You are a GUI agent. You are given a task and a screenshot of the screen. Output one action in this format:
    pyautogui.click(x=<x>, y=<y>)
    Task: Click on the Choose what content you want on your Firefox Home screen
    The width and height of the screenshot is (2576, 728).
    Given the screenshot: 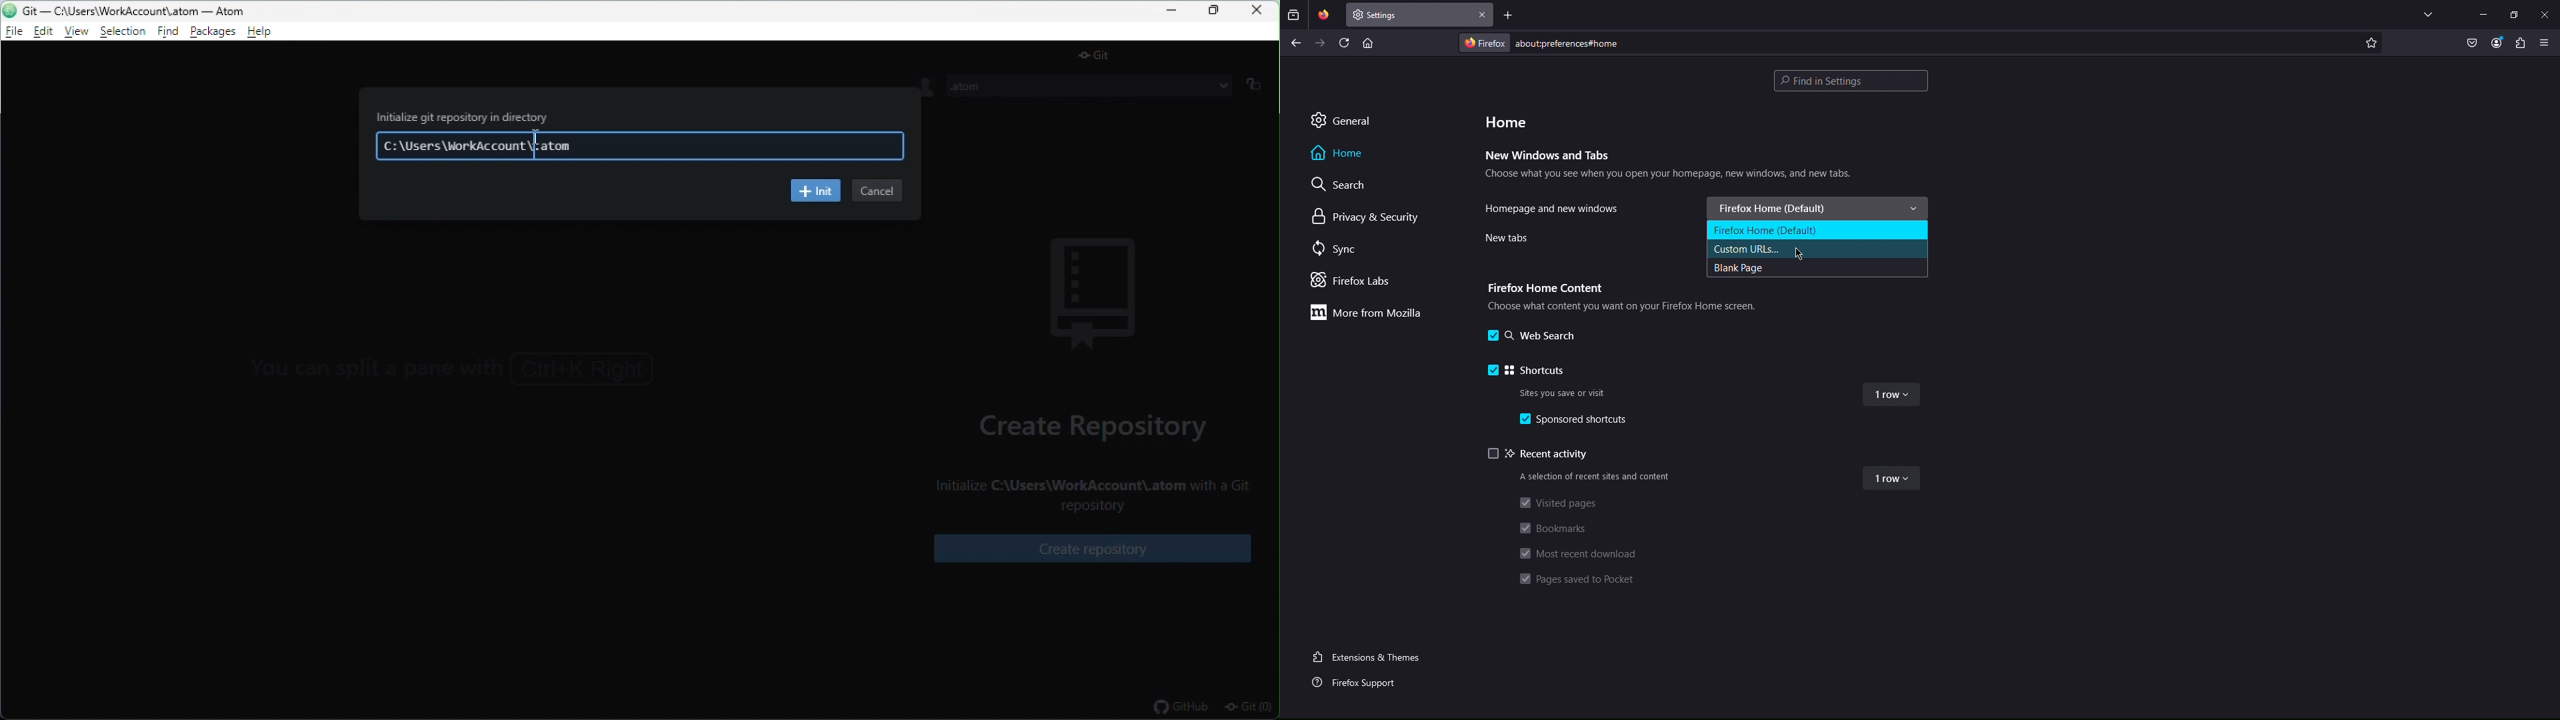 What is the action you would take?
    pyautogui.click(x=1625, y=309)
    